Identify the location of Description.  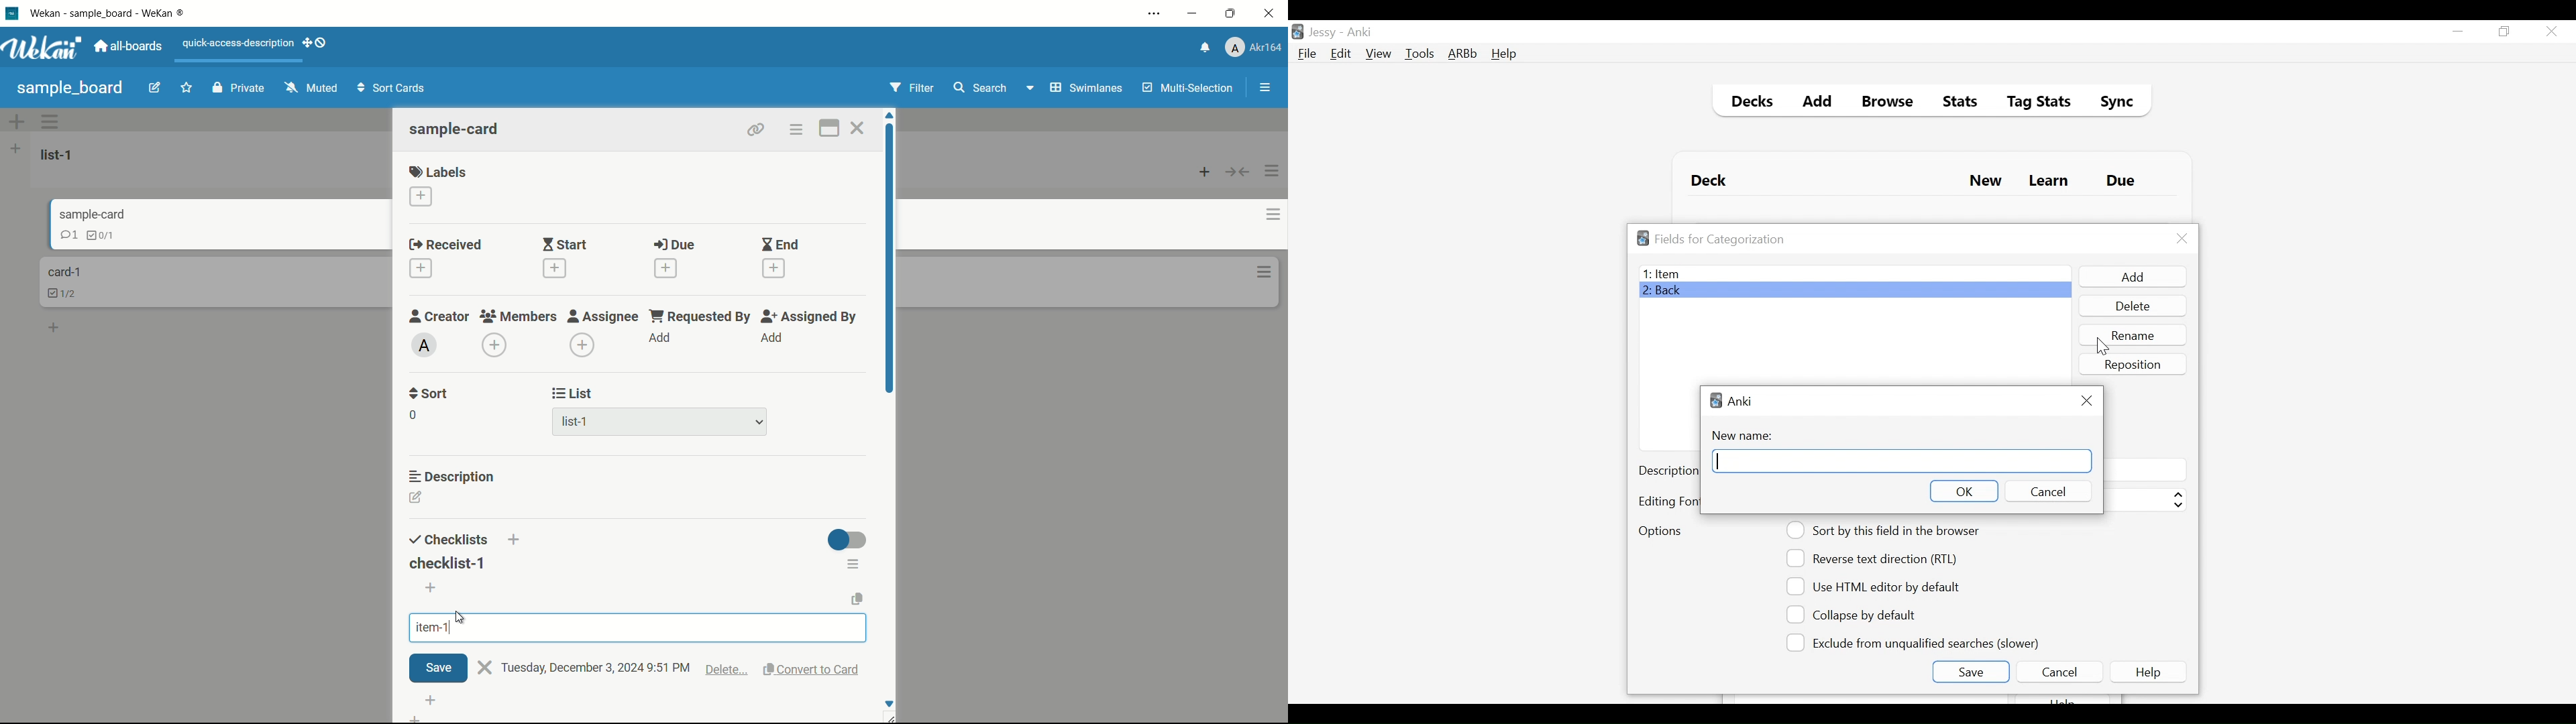
(1668, 472).